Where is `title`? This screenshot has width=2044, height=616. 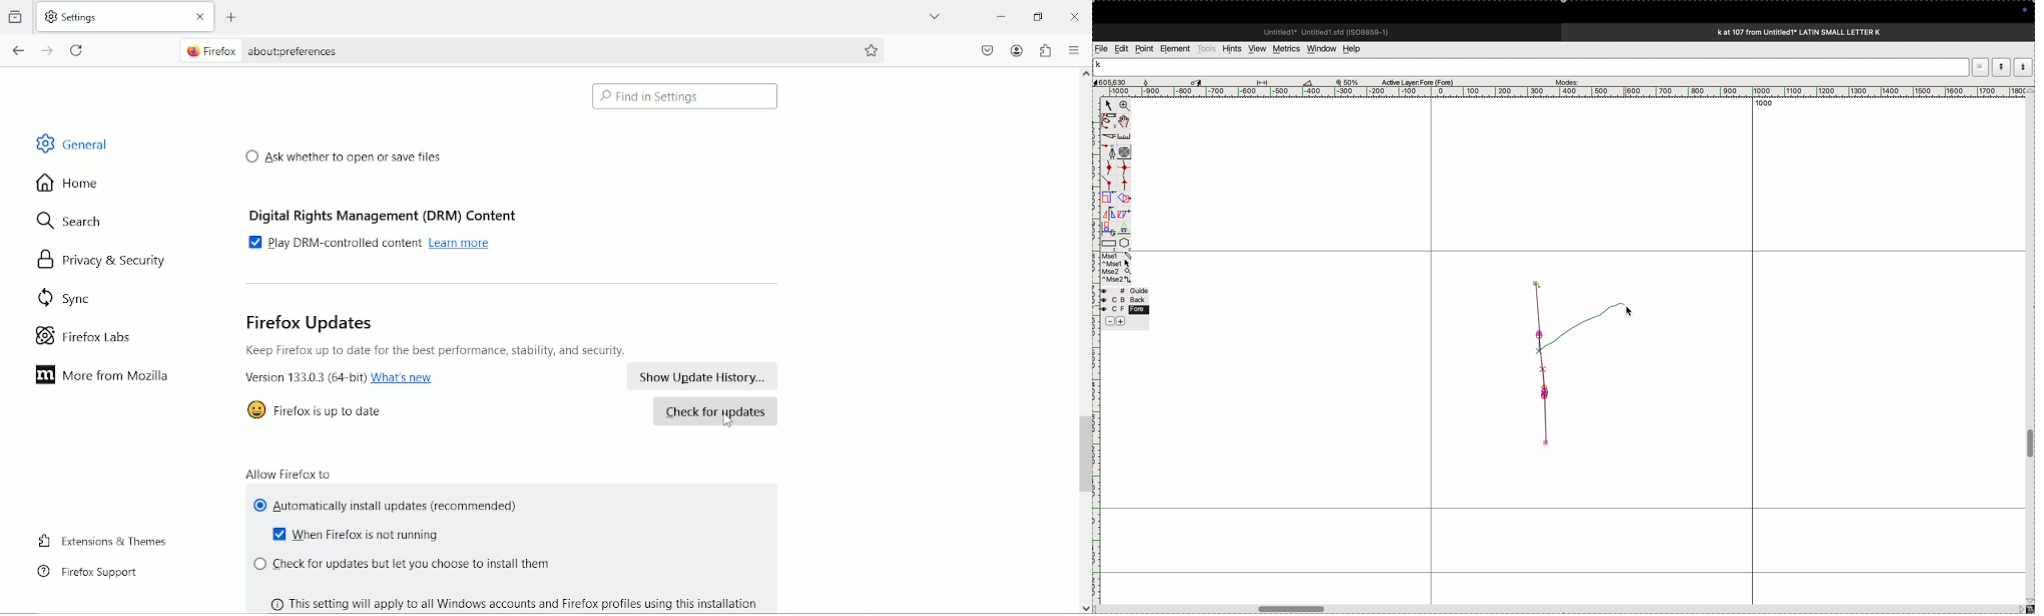
title is located at coordinates (1820, 32).